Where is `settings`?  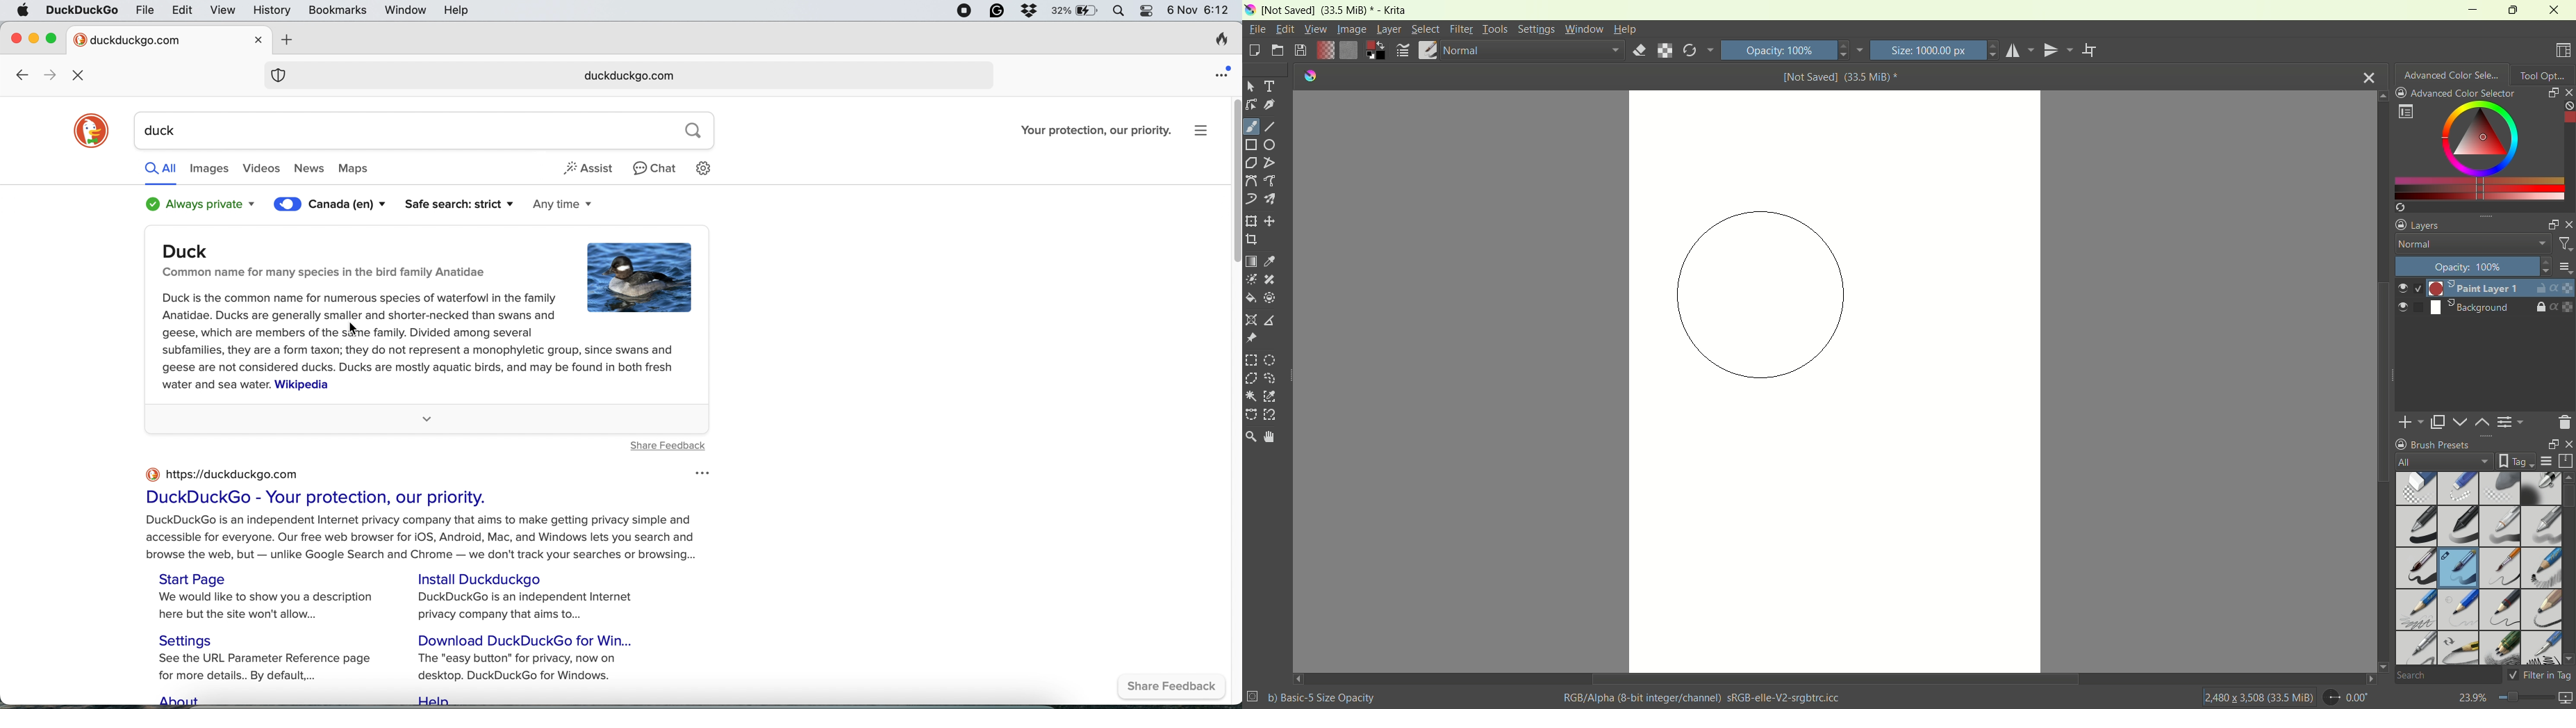
settings is located at coordinates (1535, 29).